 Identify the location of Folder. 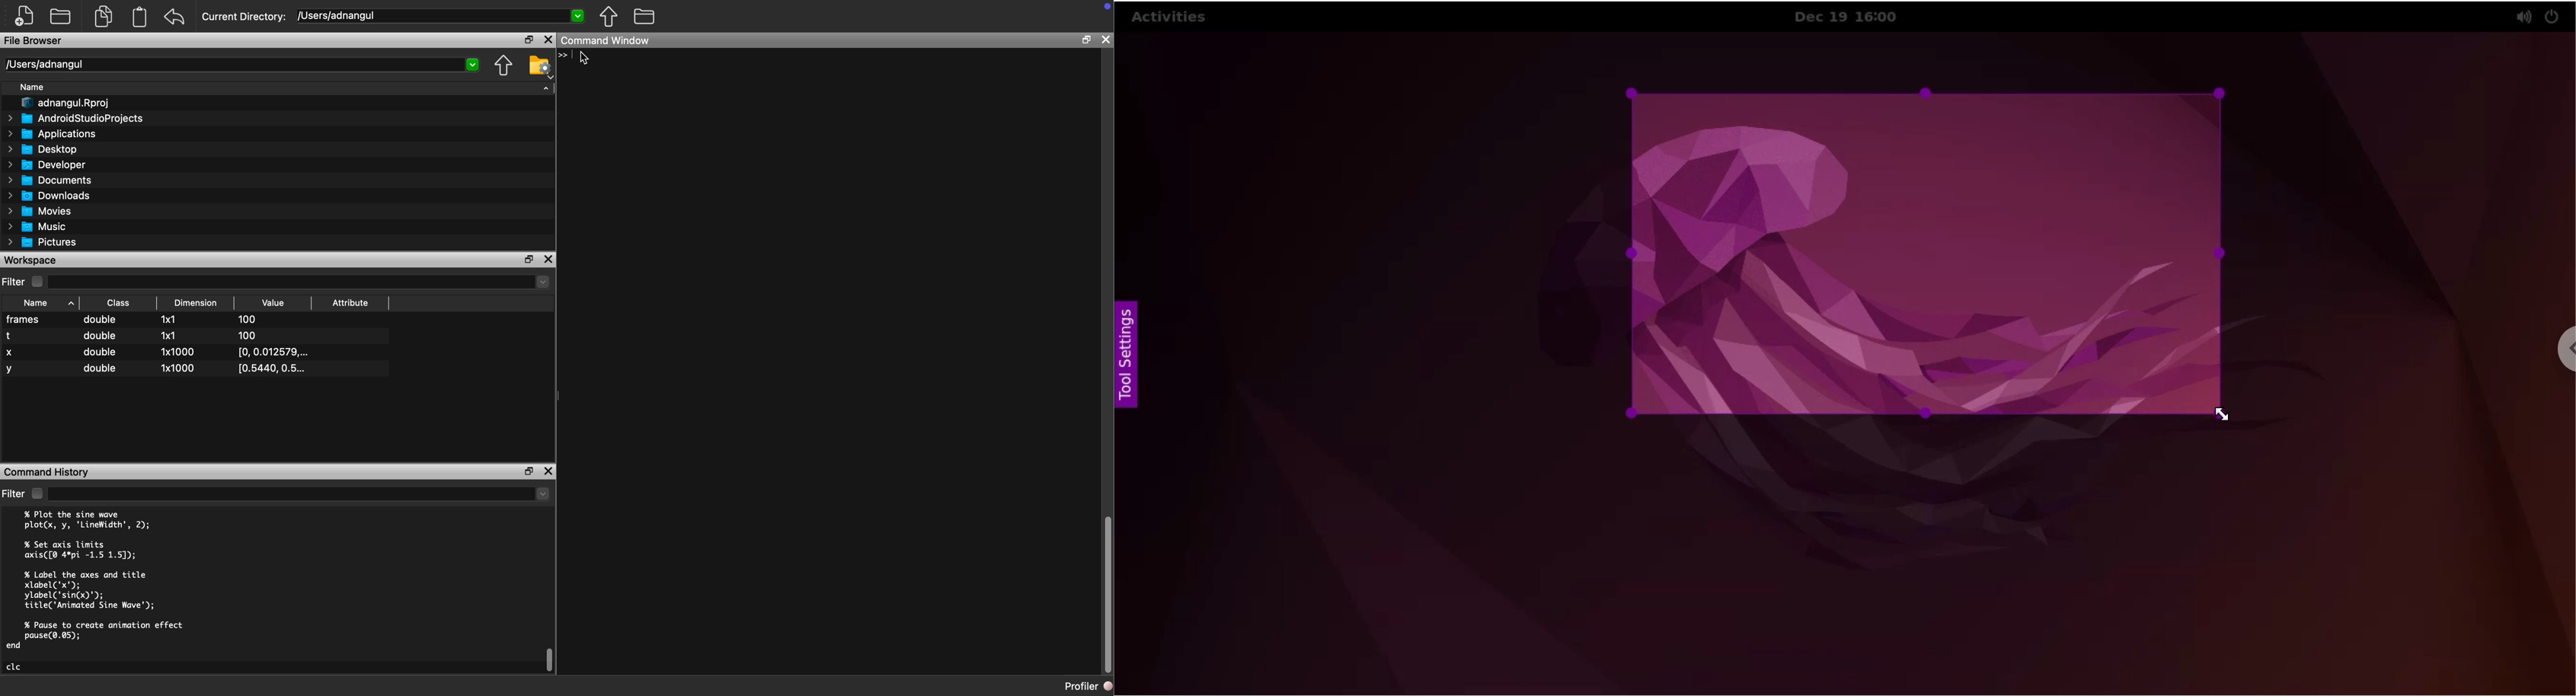
(644, 17).